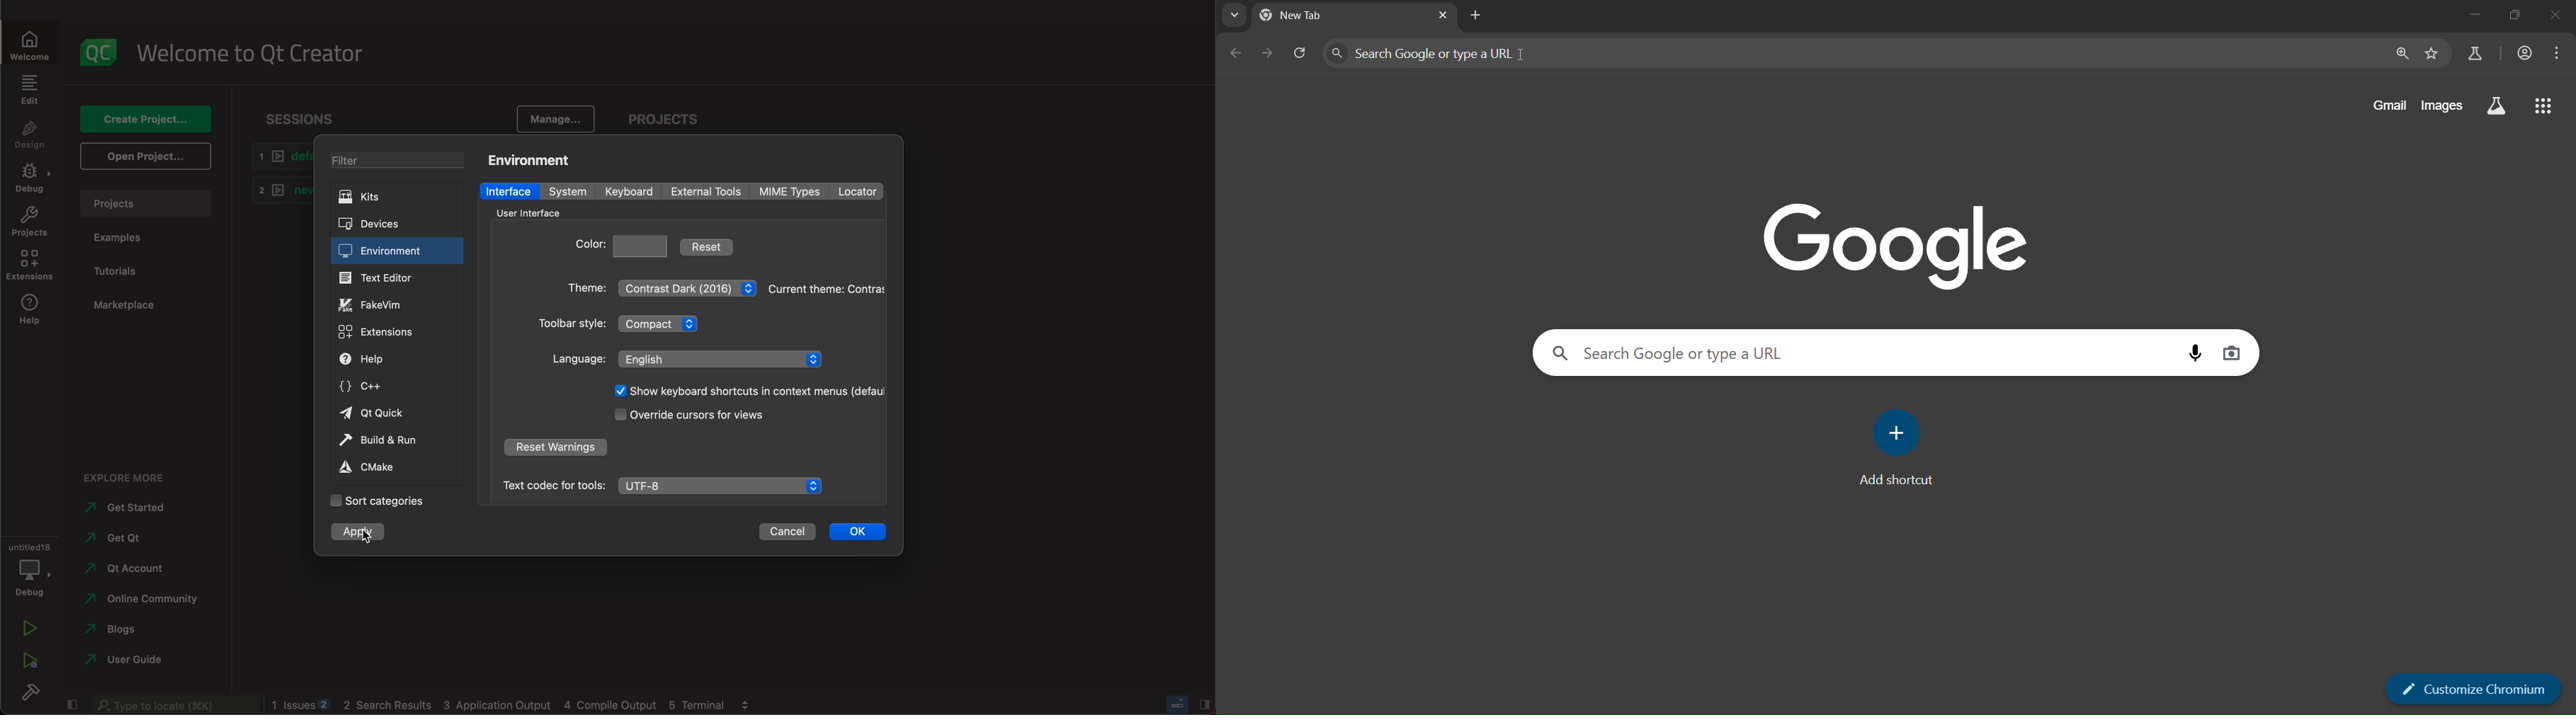 This screenshot has width=2576, height=728. Describe the element at coordinates (393, 225) in the screenshot. I see `devices` at that location.